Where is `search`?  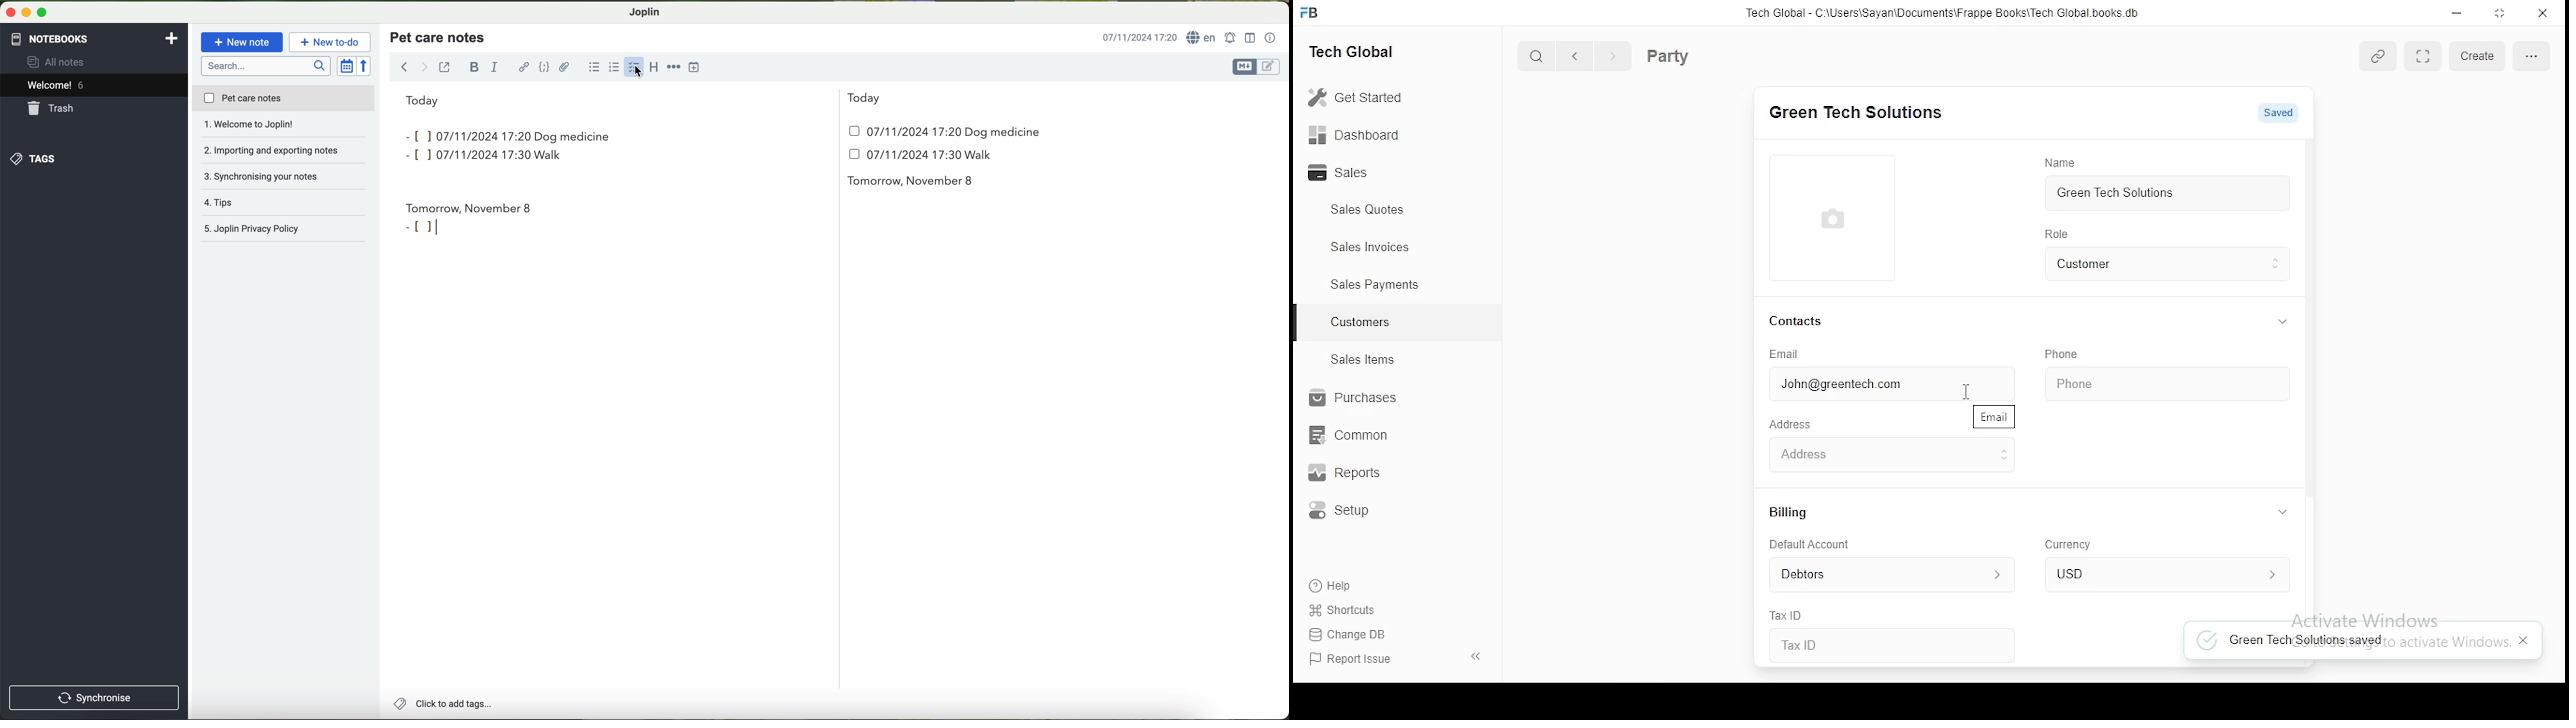
search is located at coordinates (1537, 55).